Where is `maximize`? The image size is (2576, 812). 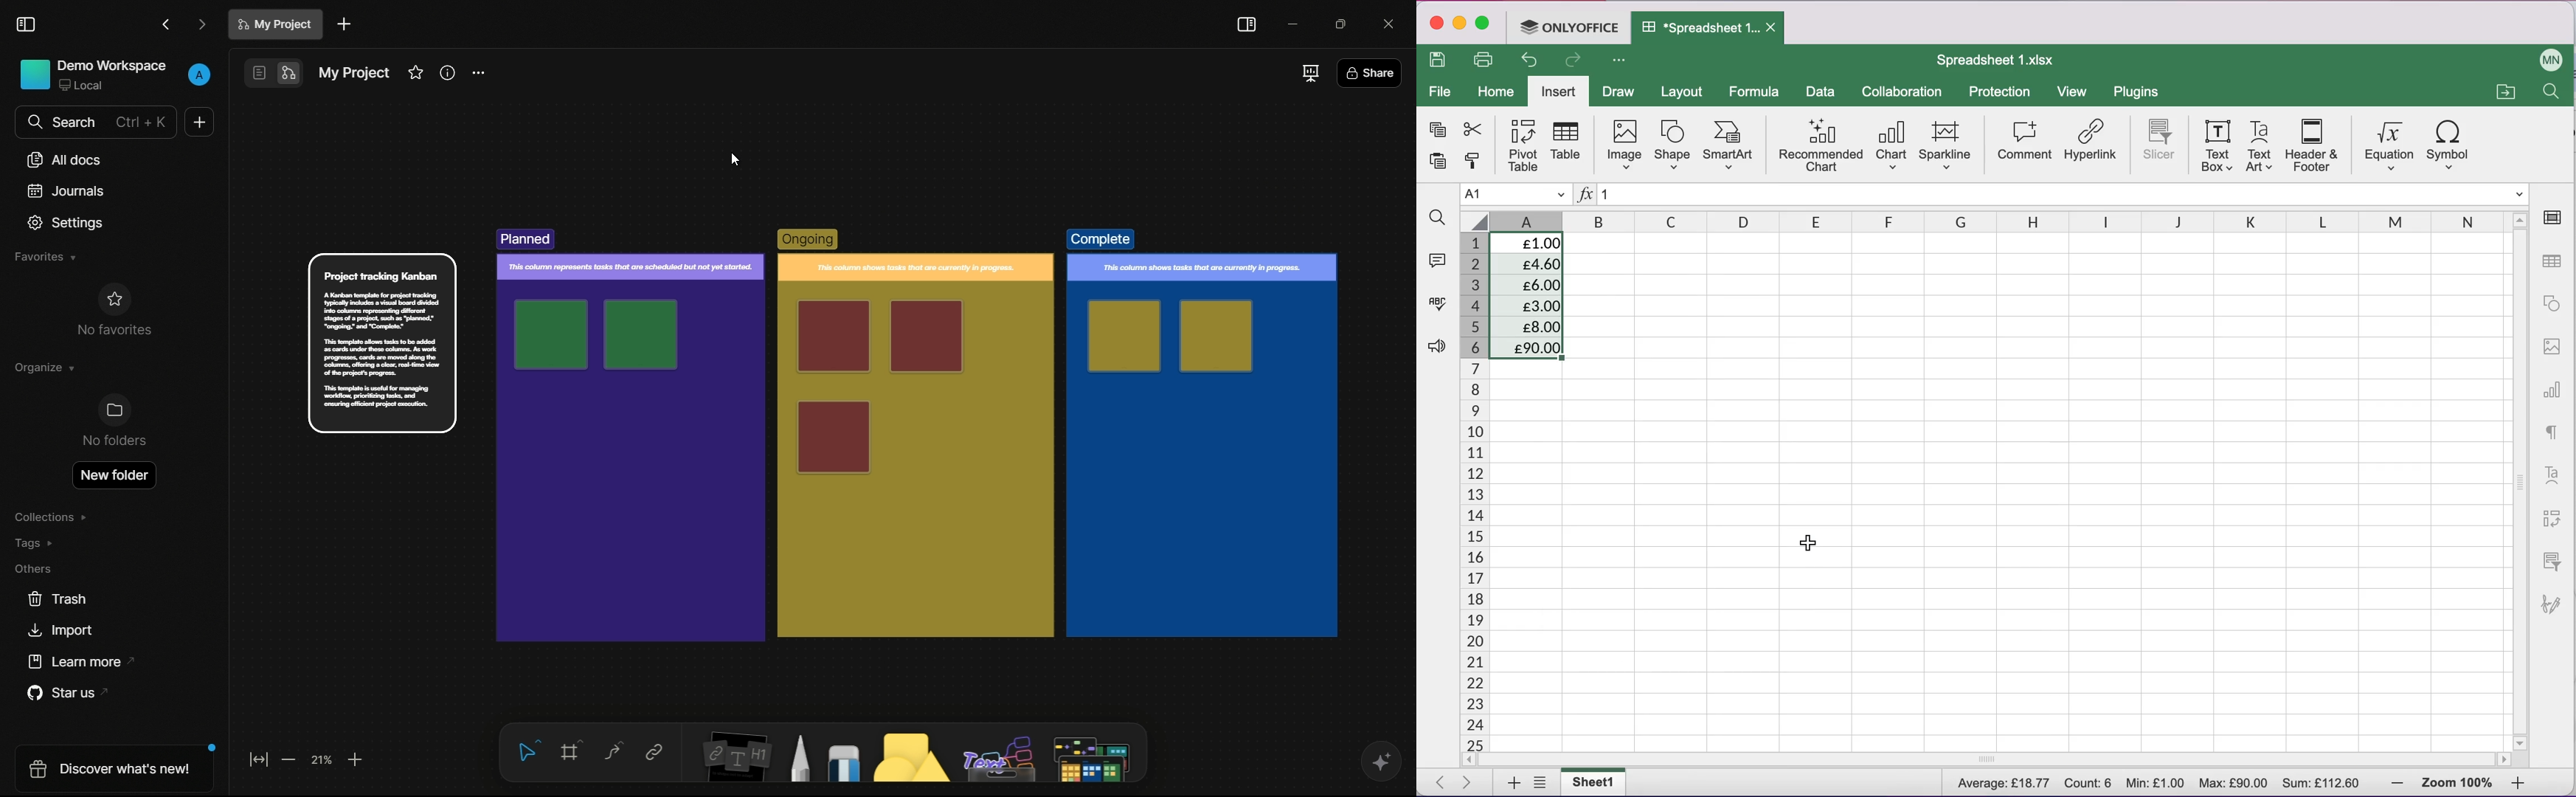 maximize is located at coordinates (1483, 26).